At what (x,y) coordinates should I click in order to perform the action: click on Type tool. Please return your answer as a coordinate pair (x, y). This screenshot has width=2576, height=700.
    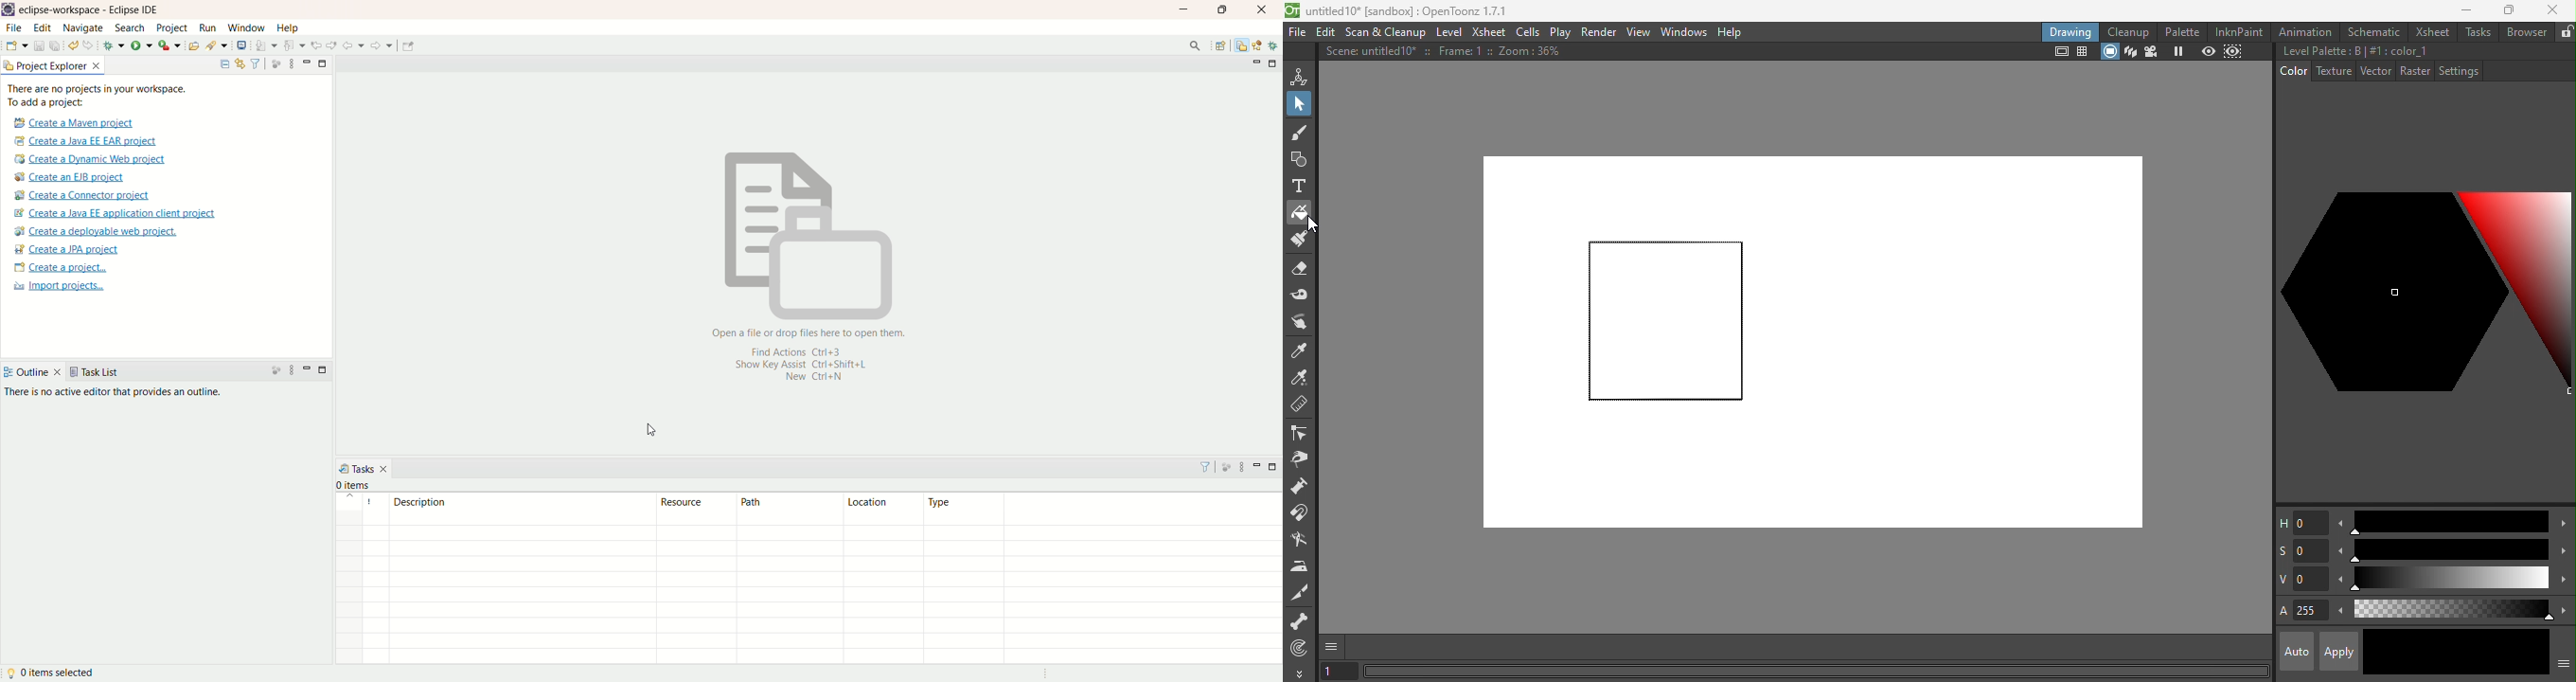
    Looking at the image, I should click on (1300, 188).